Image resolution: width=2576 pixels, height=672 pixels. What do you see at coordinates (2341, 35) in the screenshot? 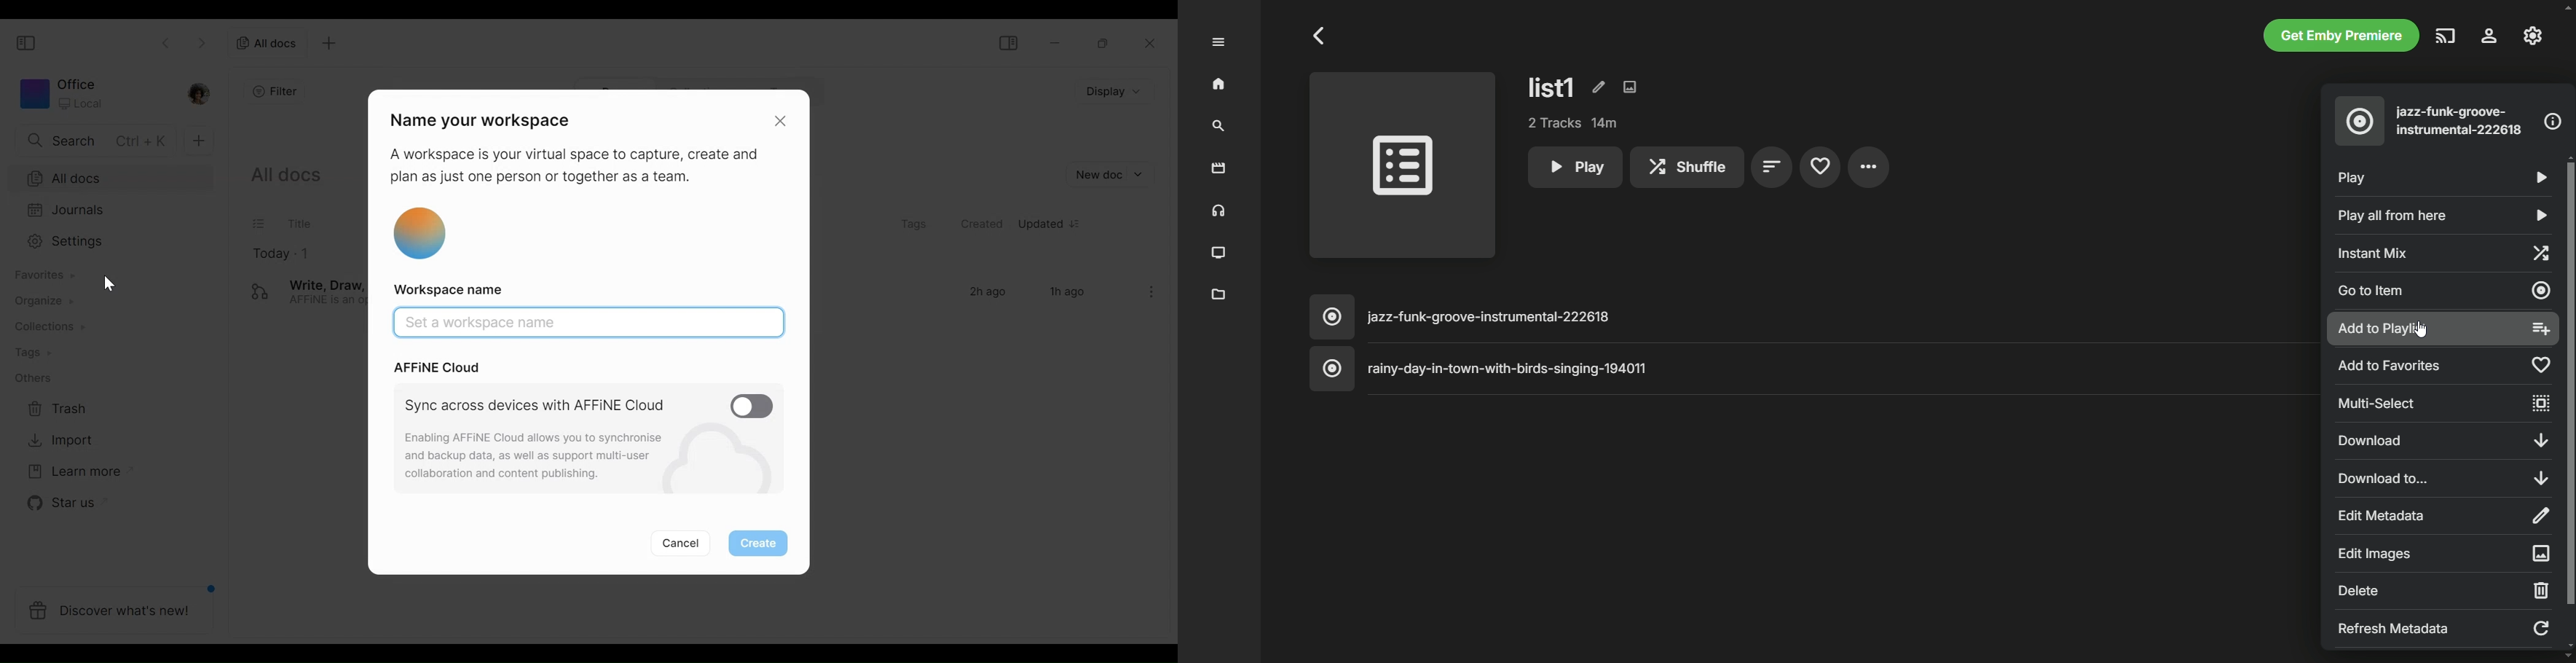
I see `get emby premiere` at bounding box center [2341, 35].